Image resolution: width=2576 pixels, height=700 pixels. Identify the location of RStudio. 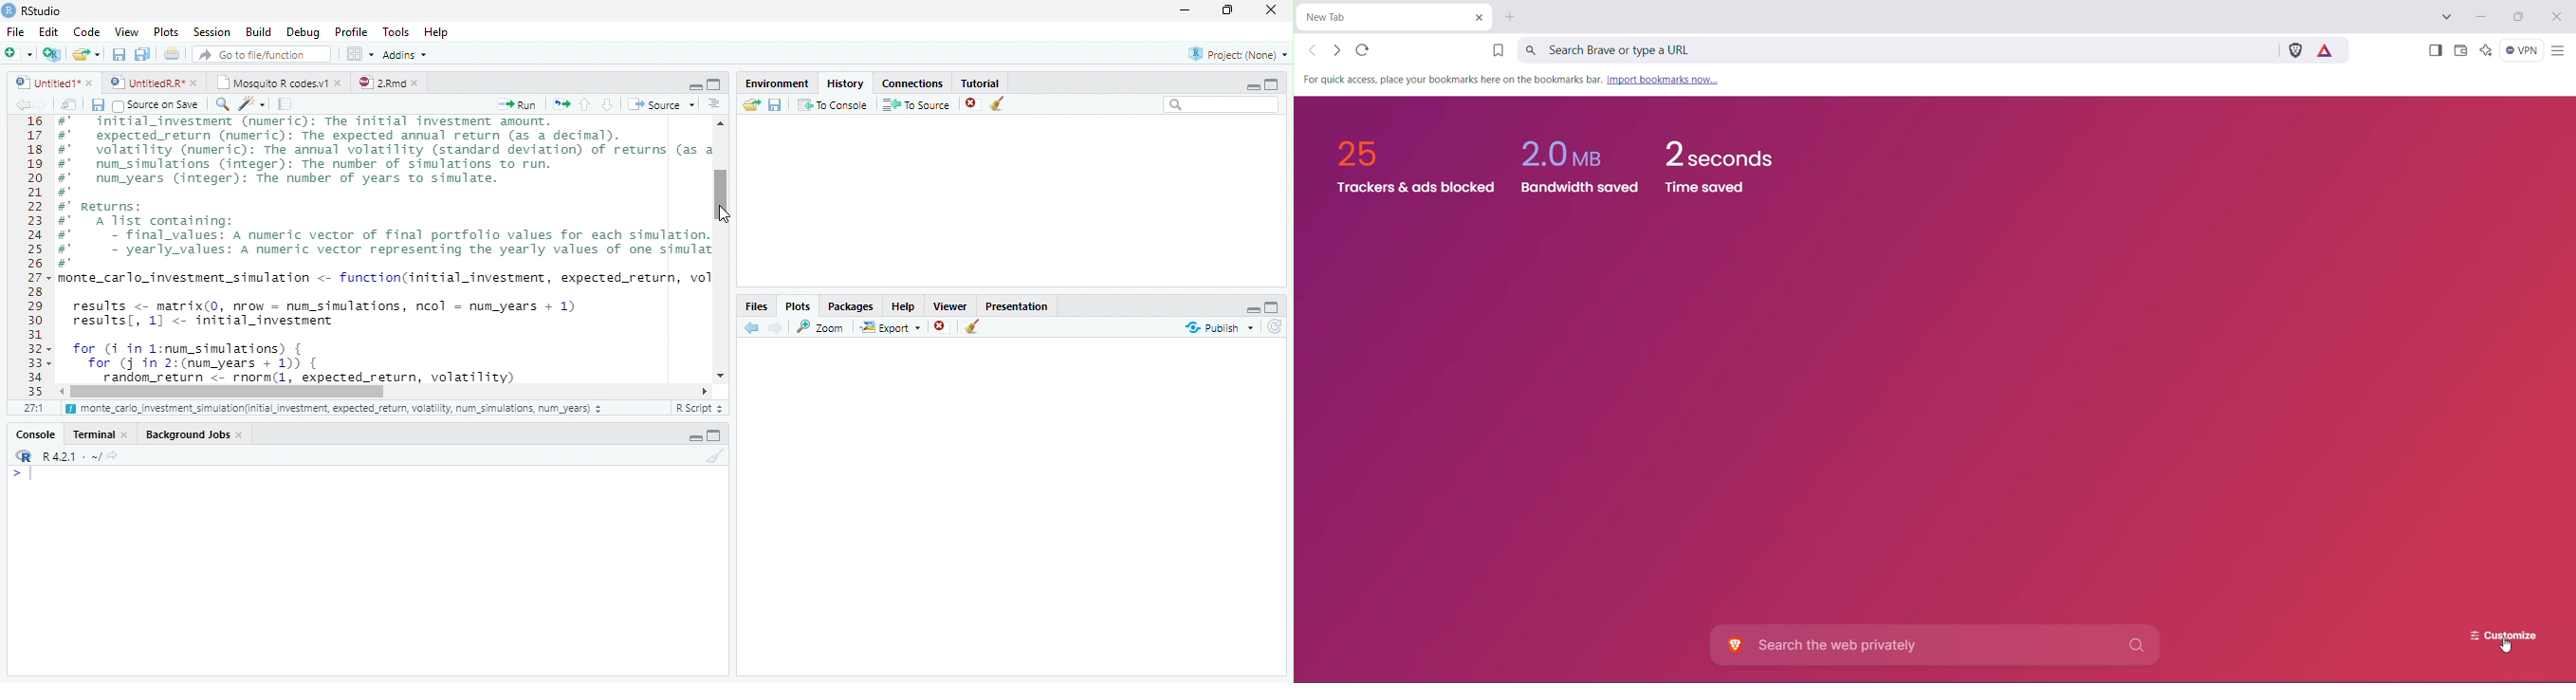
(32, 10).